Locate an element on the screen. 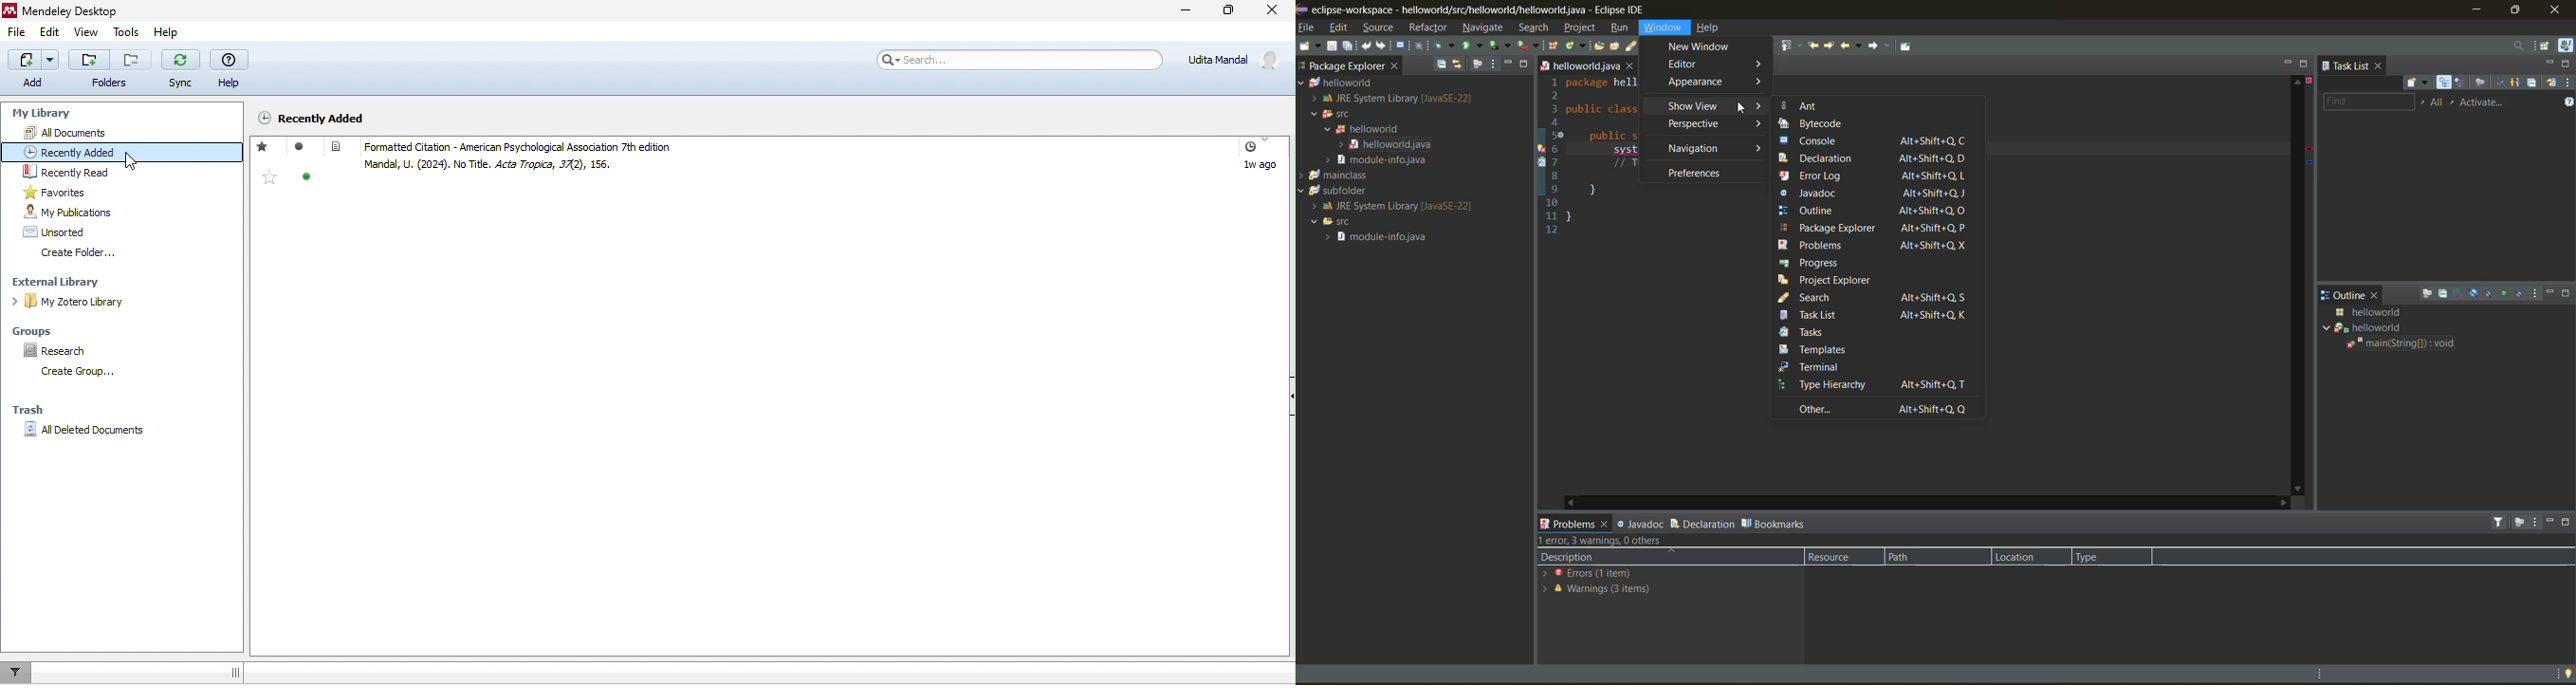  hide is located at coordinates (1287, 398).